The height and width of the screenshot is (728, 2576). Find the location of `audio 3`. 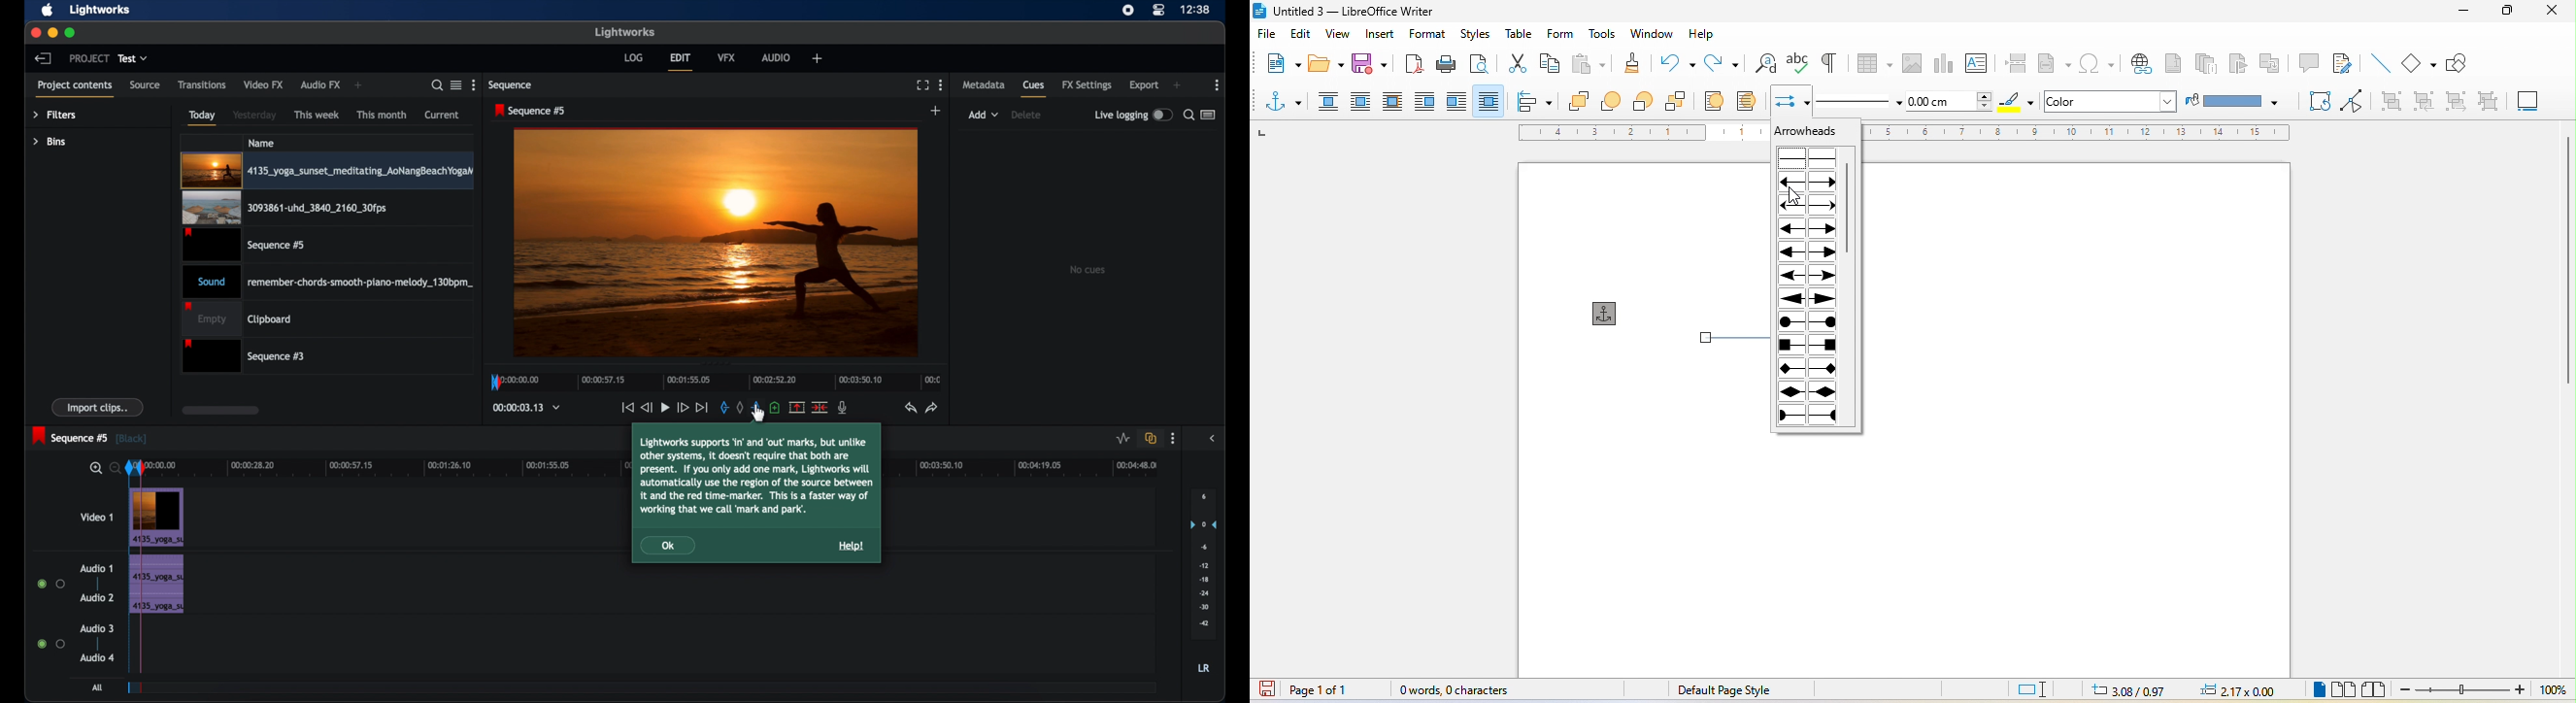

audio 3 is located at coordinates (95, 629).